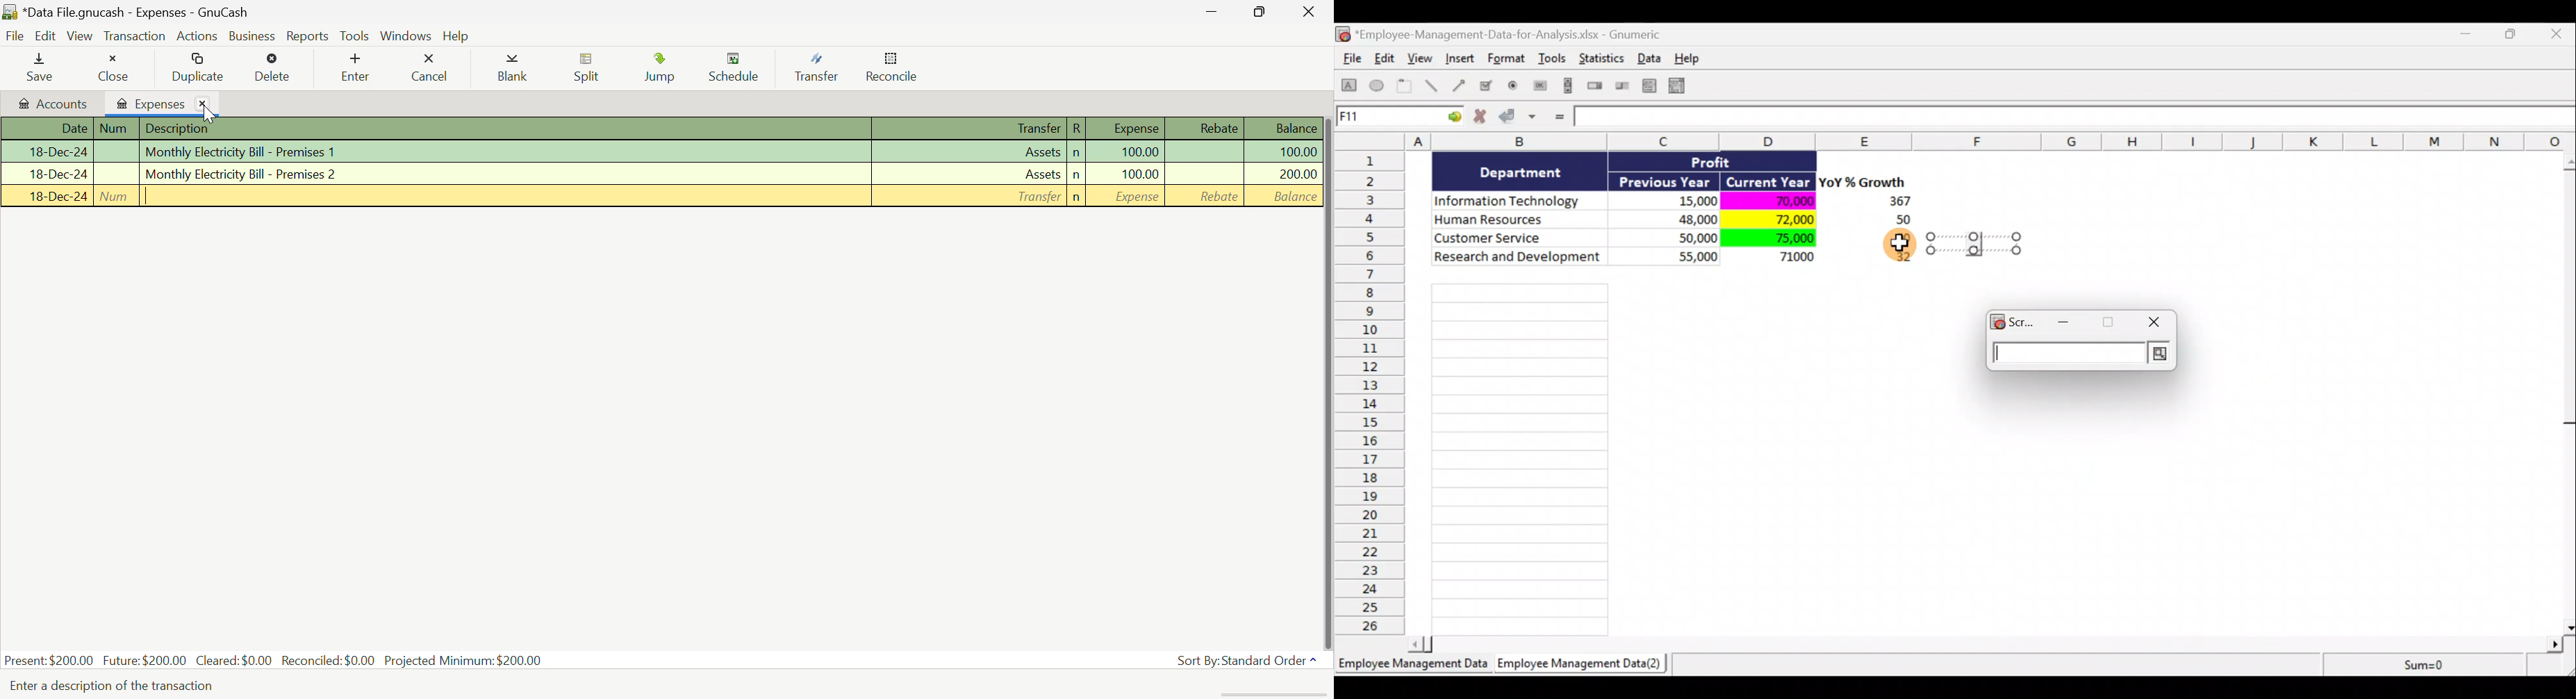 The height and width of the screenshot is (700, 2576). Describe the element at coordinates (1326, 380) in the screenshot. I see `vertical scroll bar` at that location.